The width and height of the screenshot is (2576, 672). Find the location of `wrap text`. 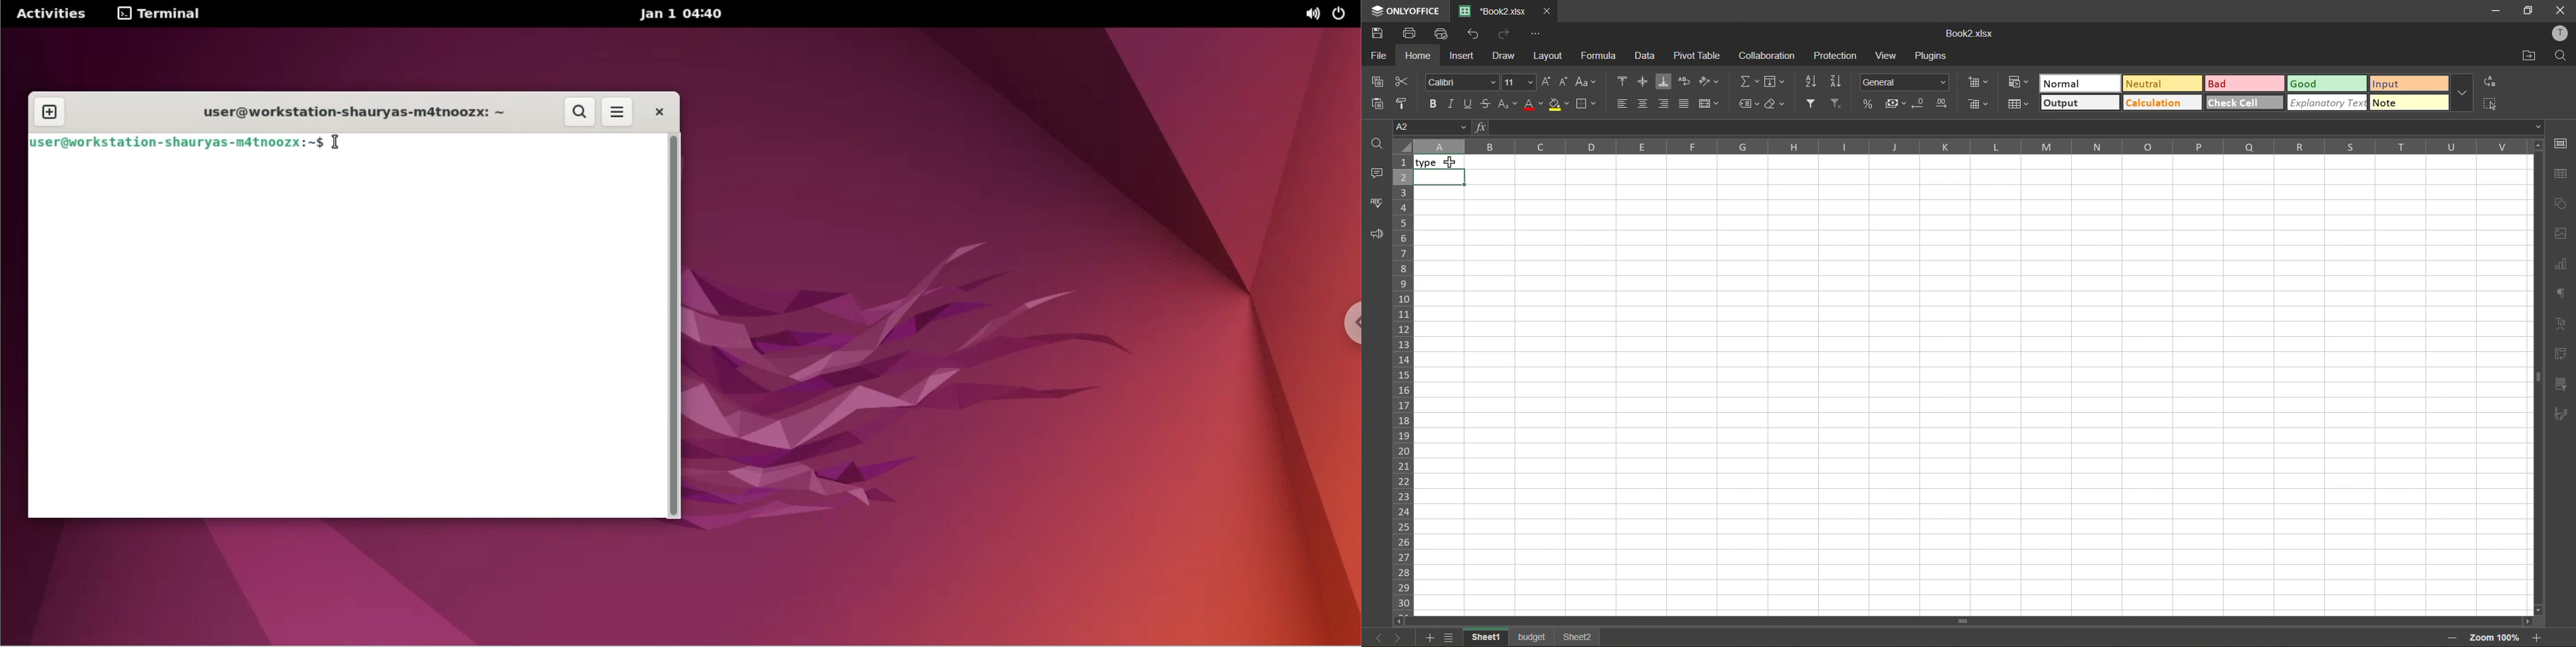

wrap text is located at coordinates (1685, 80).